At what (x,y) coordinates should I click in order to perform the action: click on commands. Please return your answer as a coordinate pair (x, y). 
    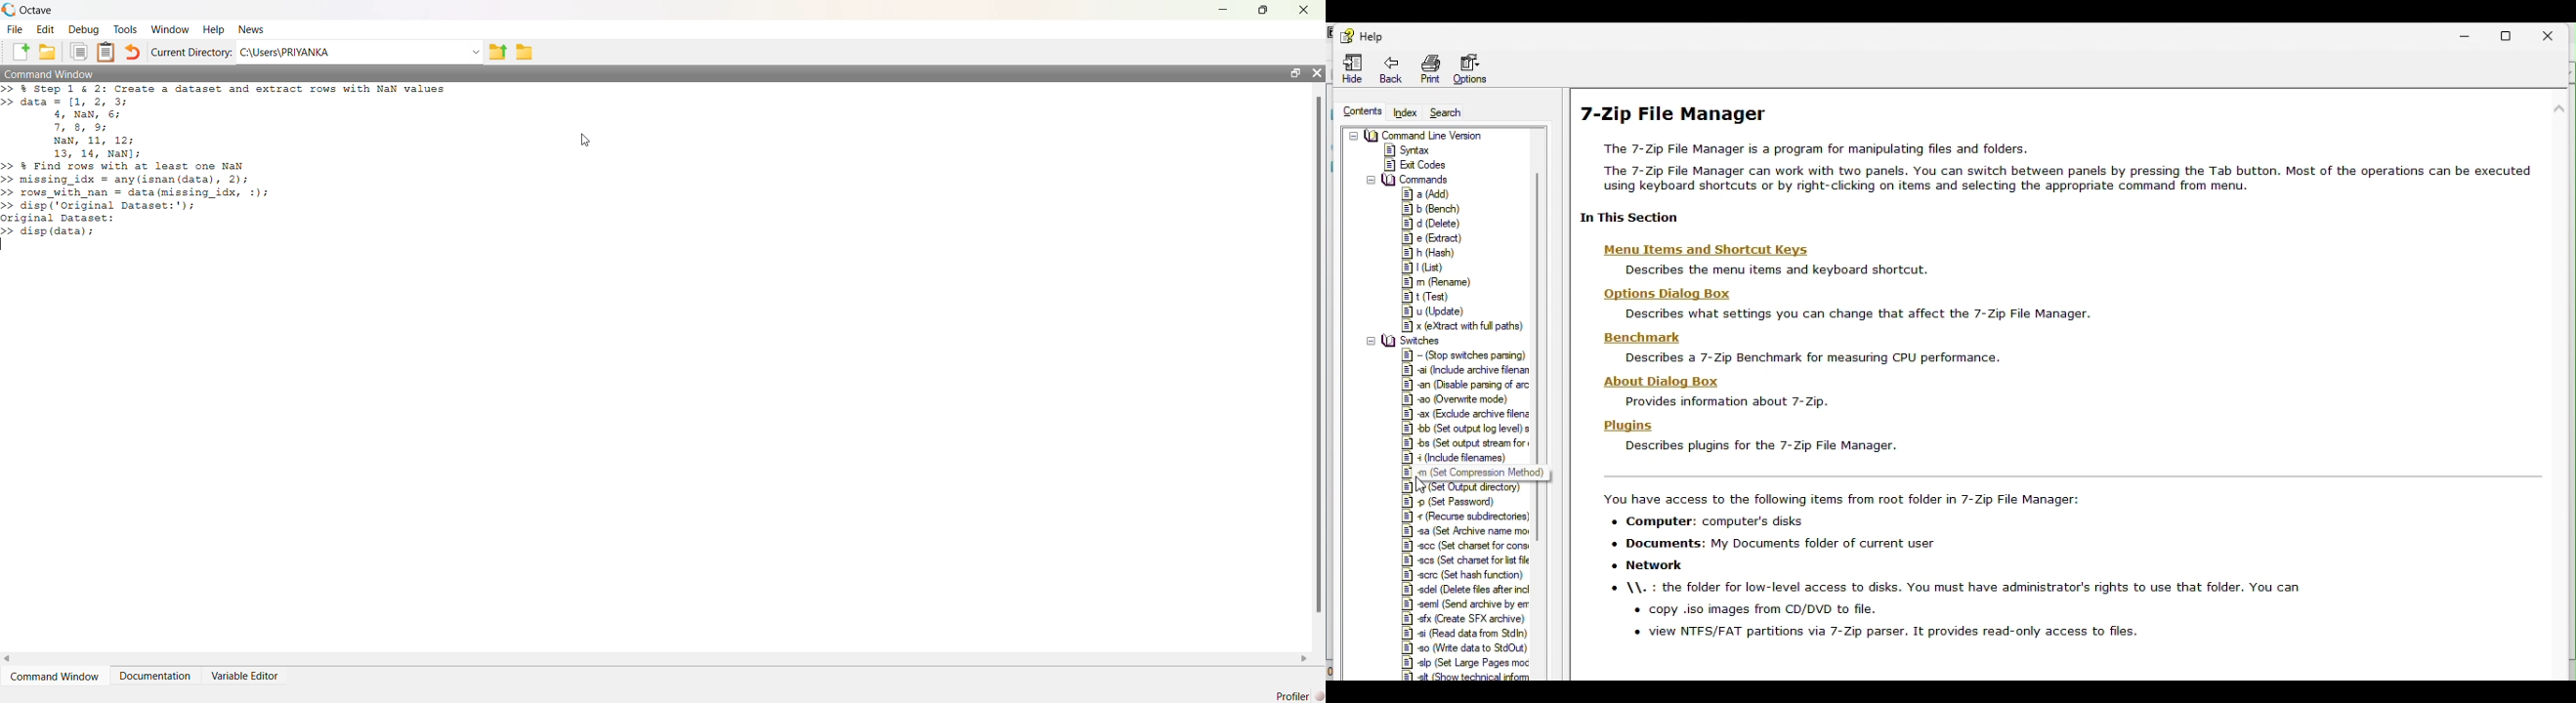
    Looking at the image, I should click on (1411, 181).